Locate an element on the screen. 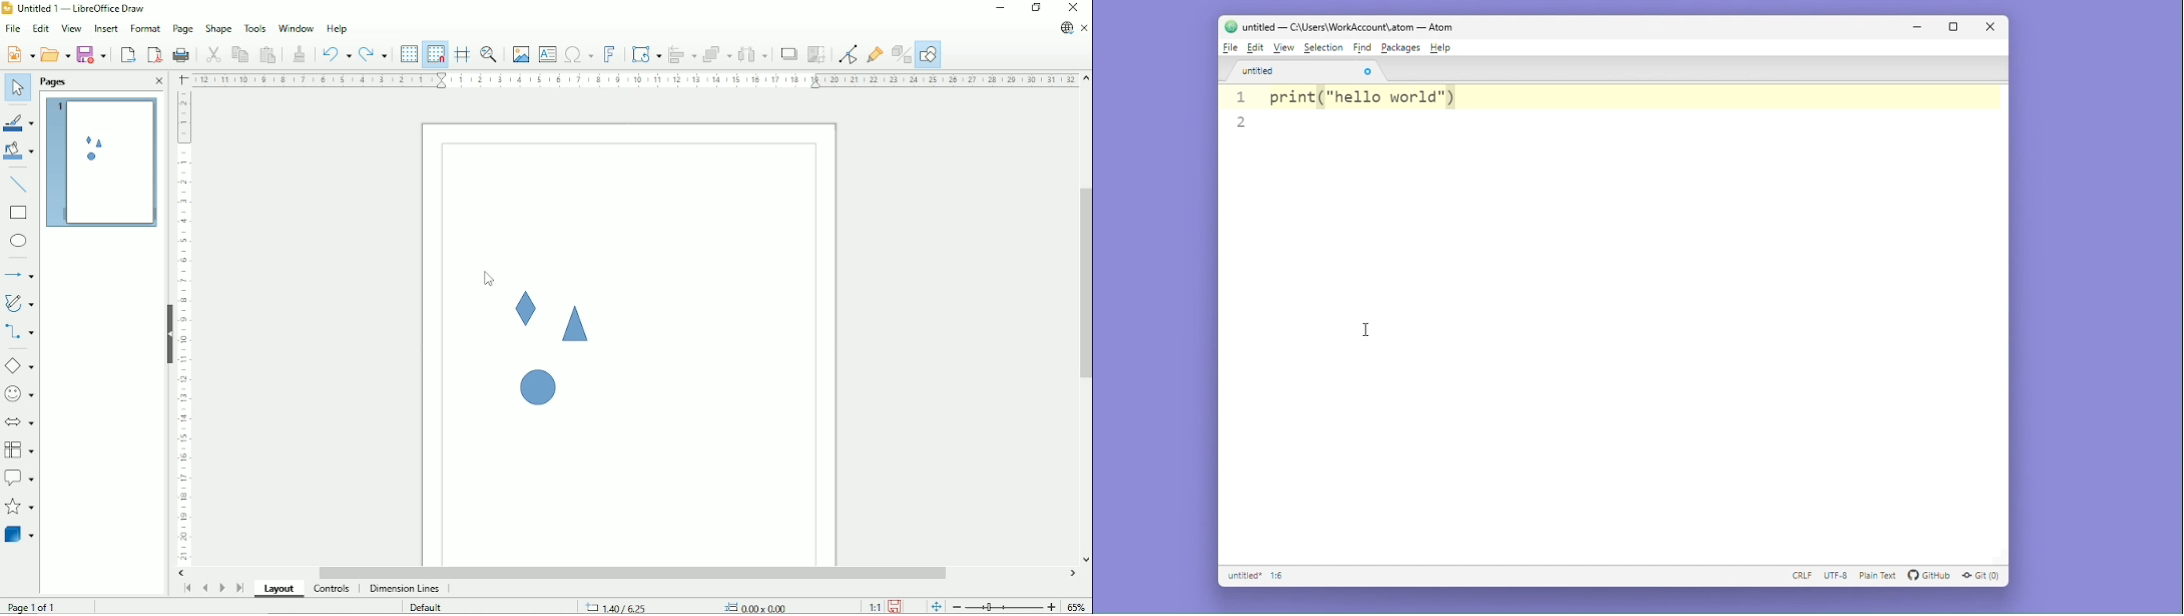 The height and width of the screenshot is (616, 2184). Flow chart is located at coordinates (19, 450).